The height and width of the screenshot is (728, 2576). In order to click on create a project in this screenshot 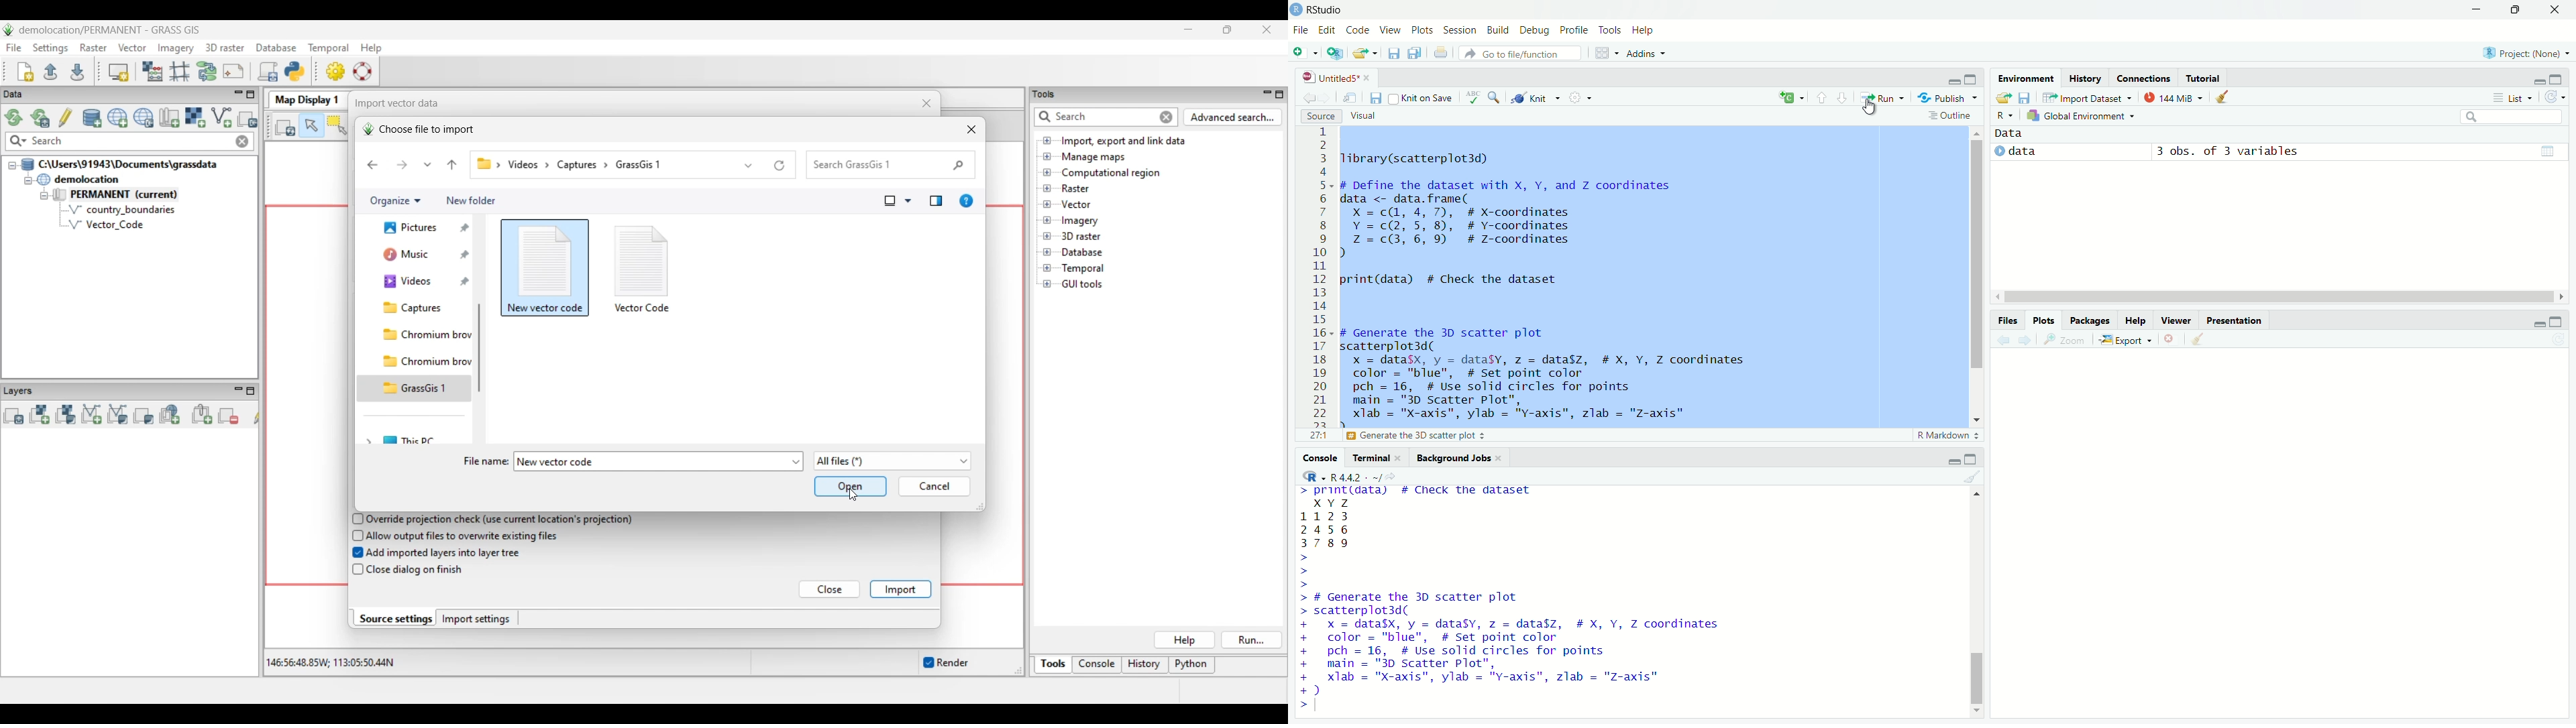, I will do `click(1336, 54)`.